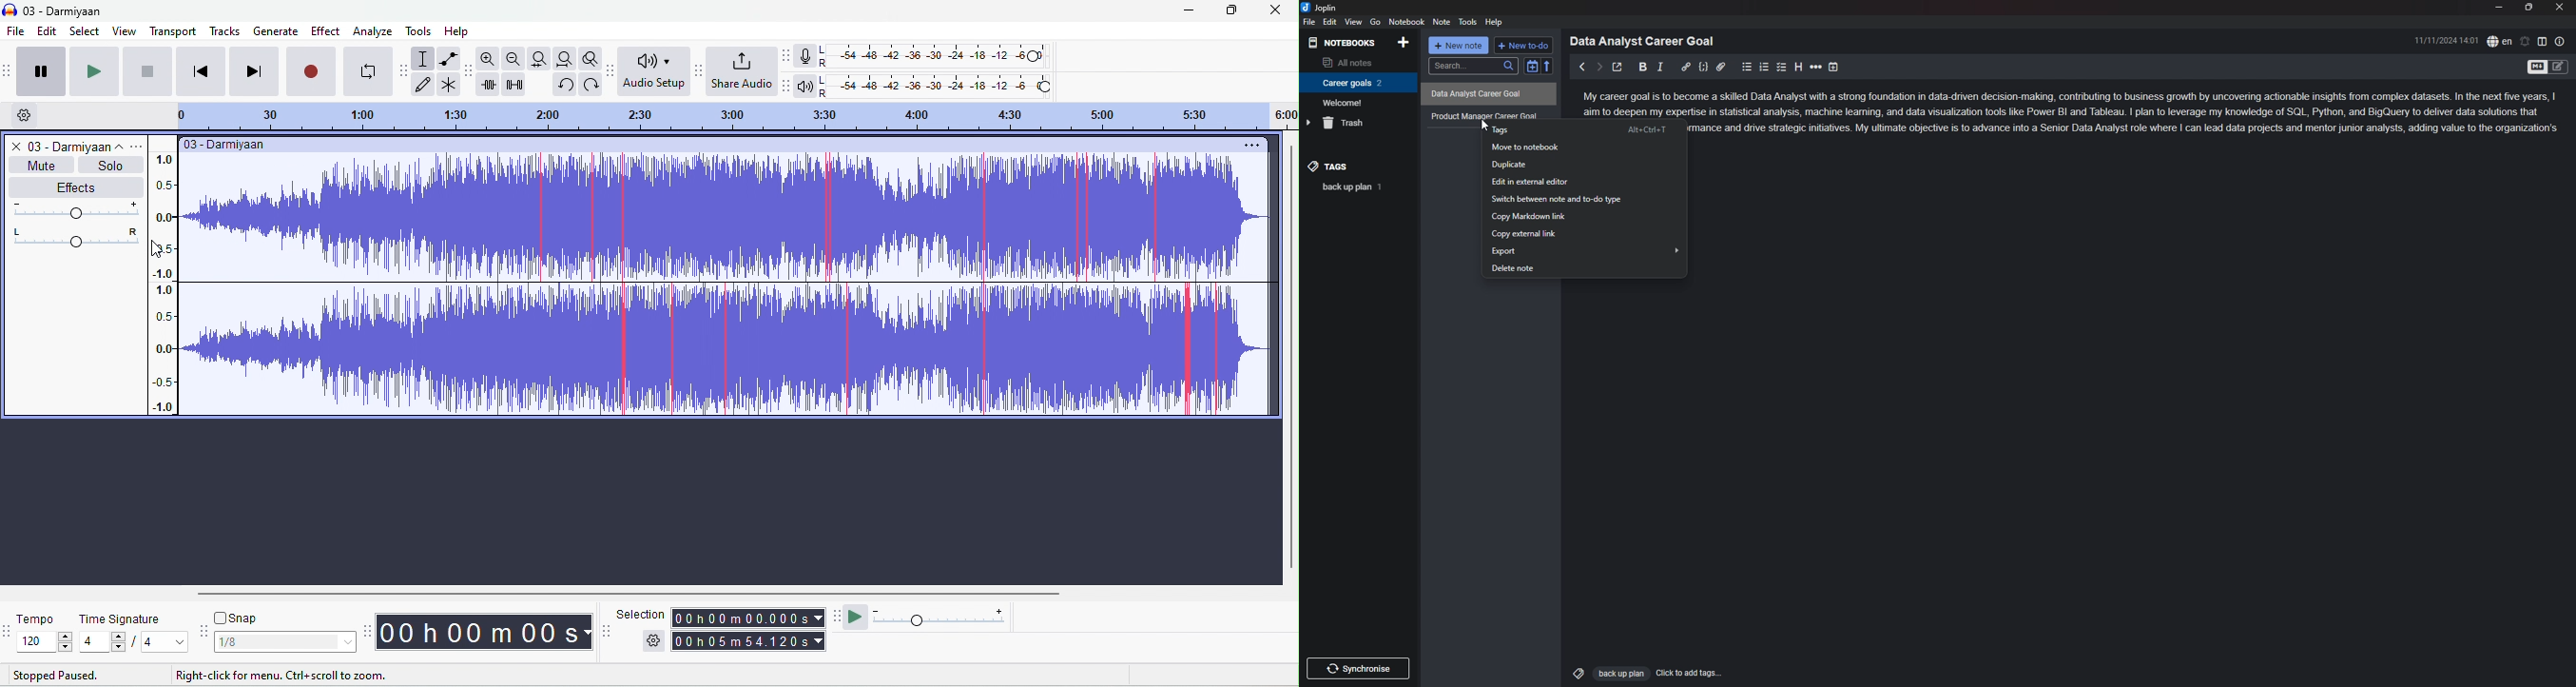 This screenshot has width=2576, height=700. Describe the element at coordinates (1582, 147) in the screenshot. I see `move to notebook` at that location.